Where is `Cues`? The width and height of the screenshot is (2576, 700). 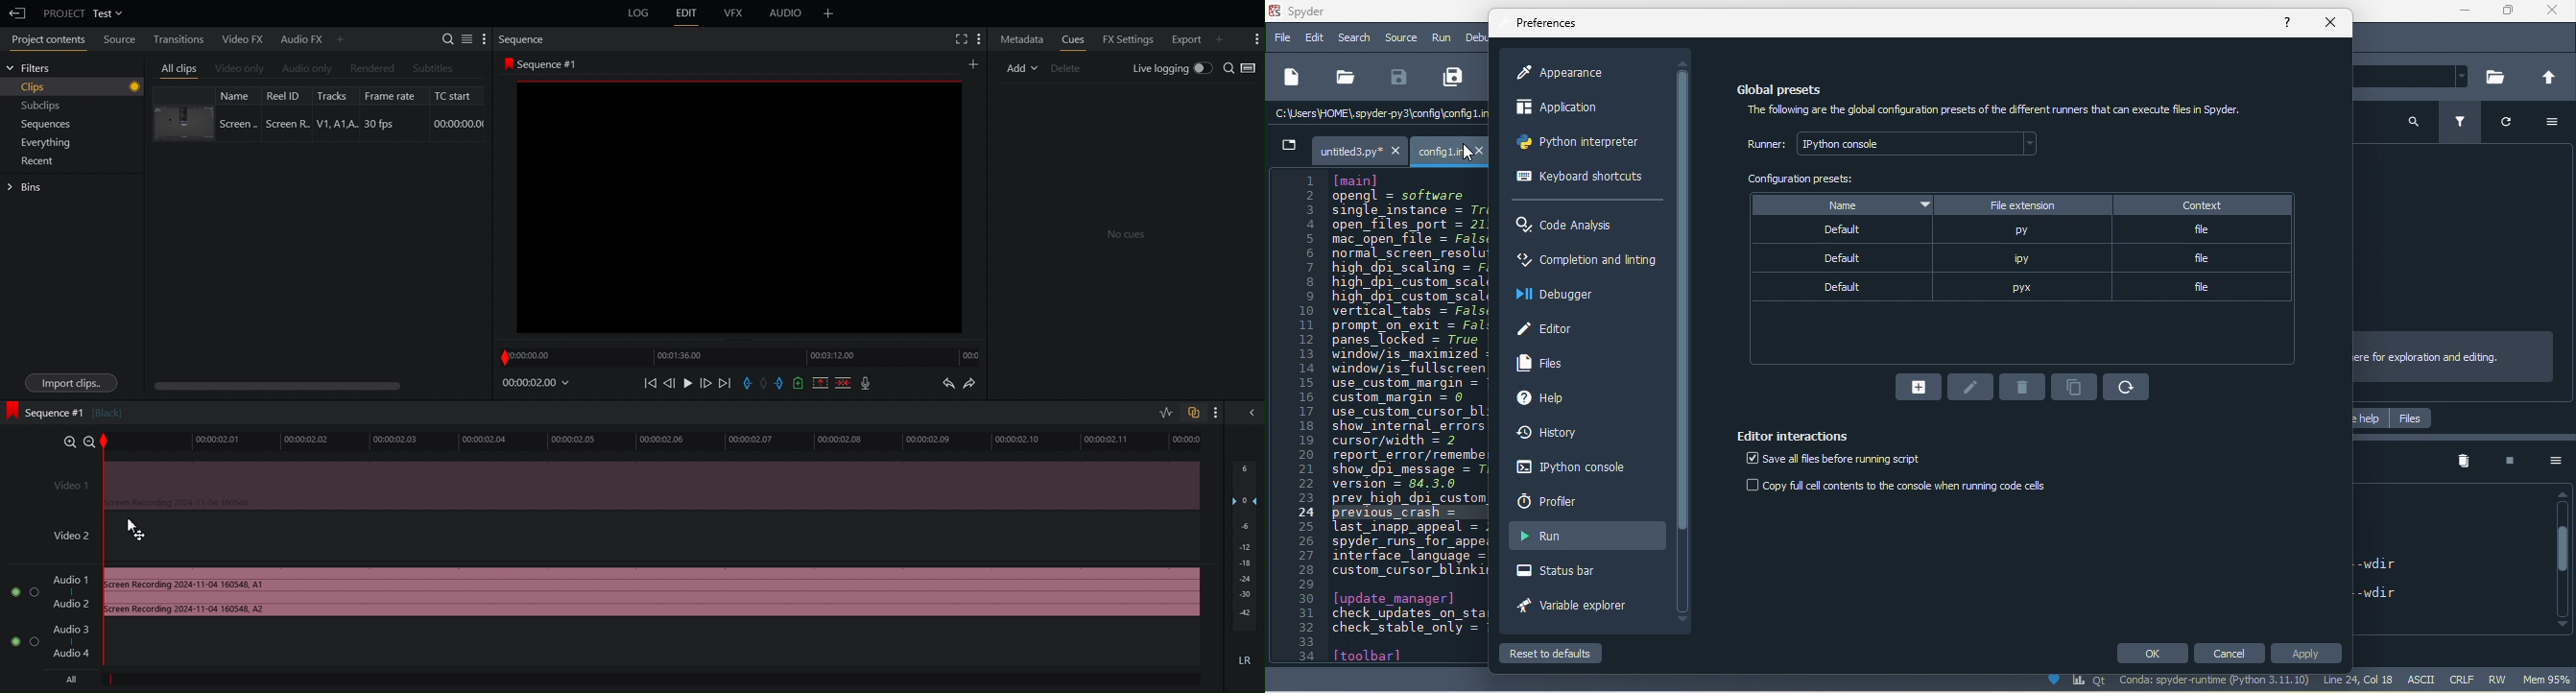 Cues is located at coordinates (1073, 40).